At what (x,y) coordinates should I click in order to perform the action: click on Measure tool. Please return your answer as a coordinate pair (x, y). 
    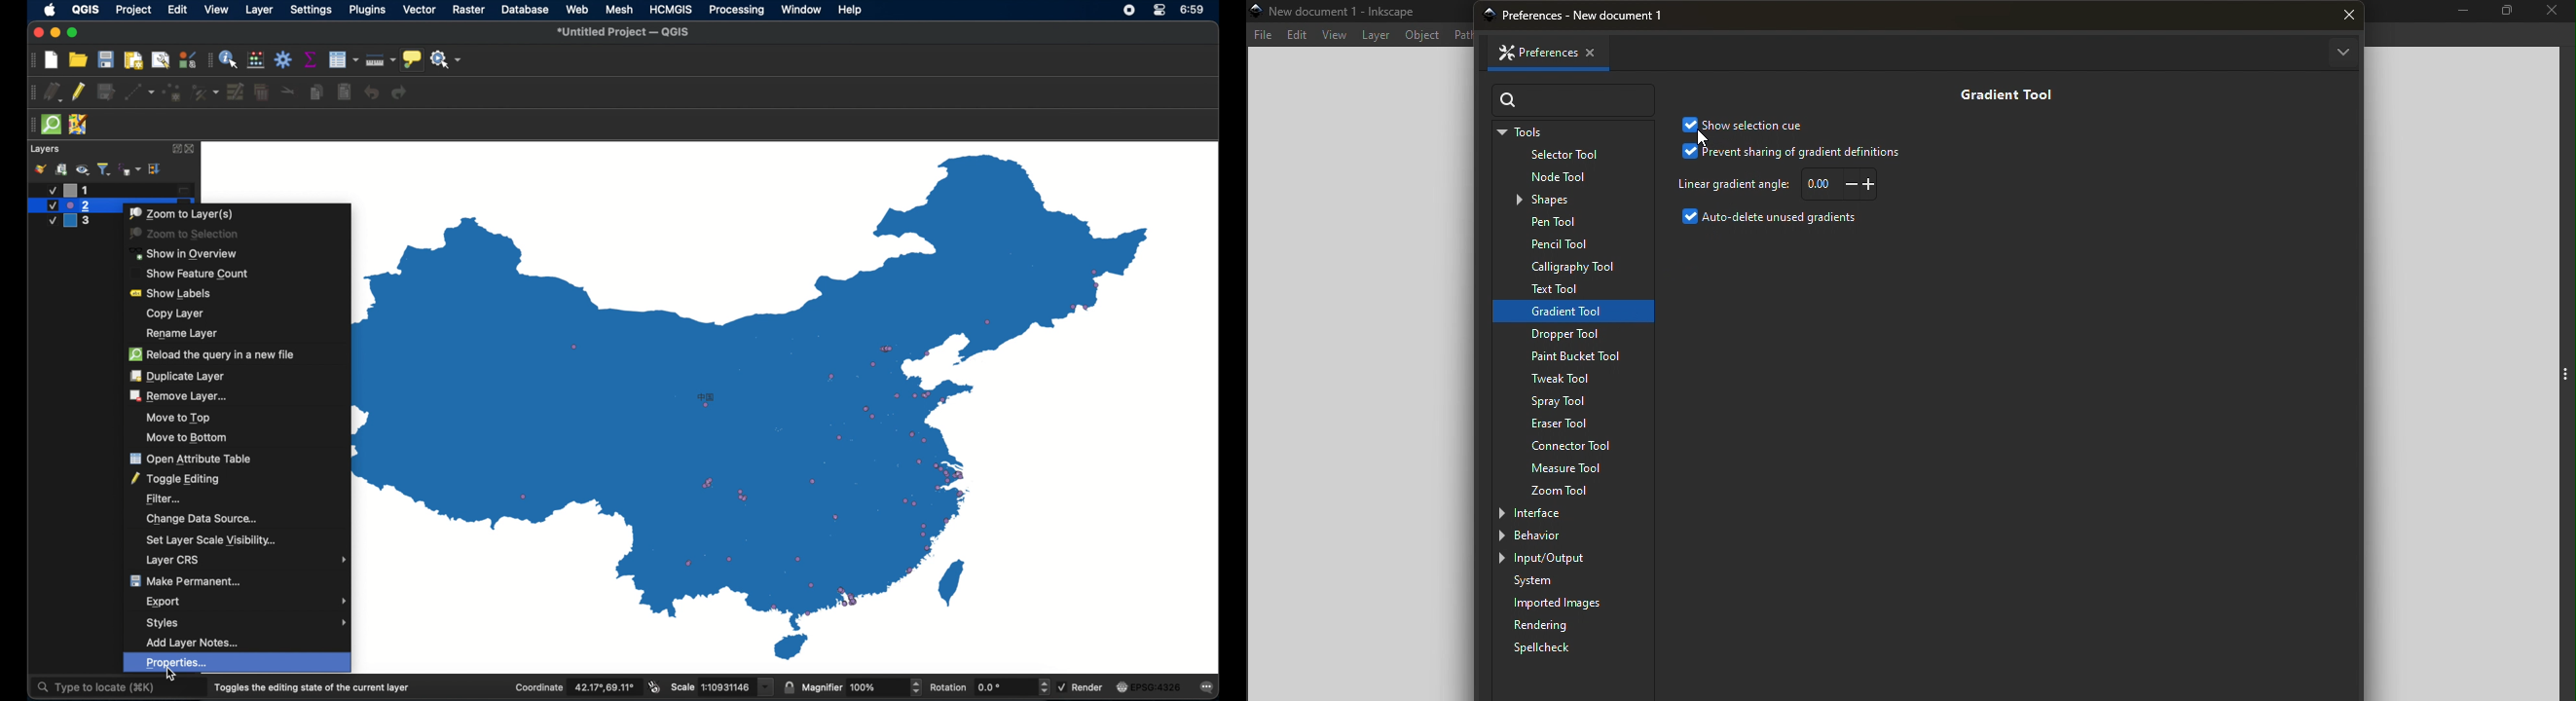
    Looking at the image, I should click on (1573, 468).